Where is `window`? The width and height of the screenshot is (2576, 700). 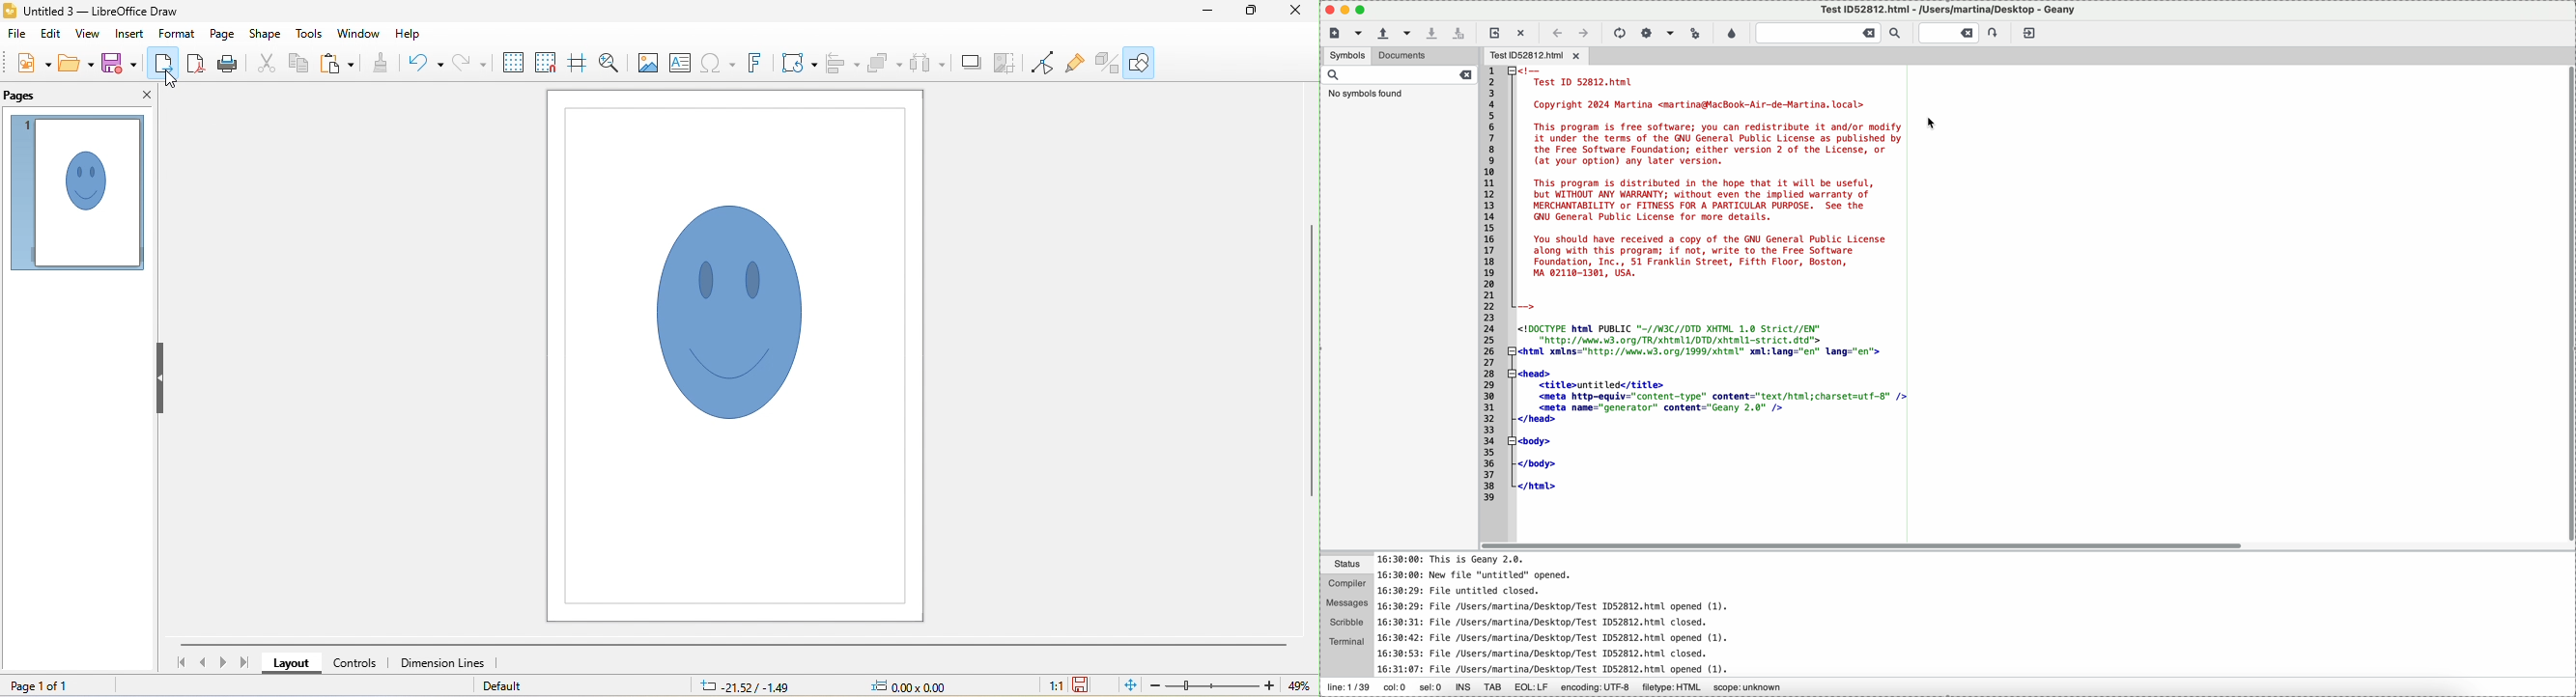
window is located at coordinates (360, 34).